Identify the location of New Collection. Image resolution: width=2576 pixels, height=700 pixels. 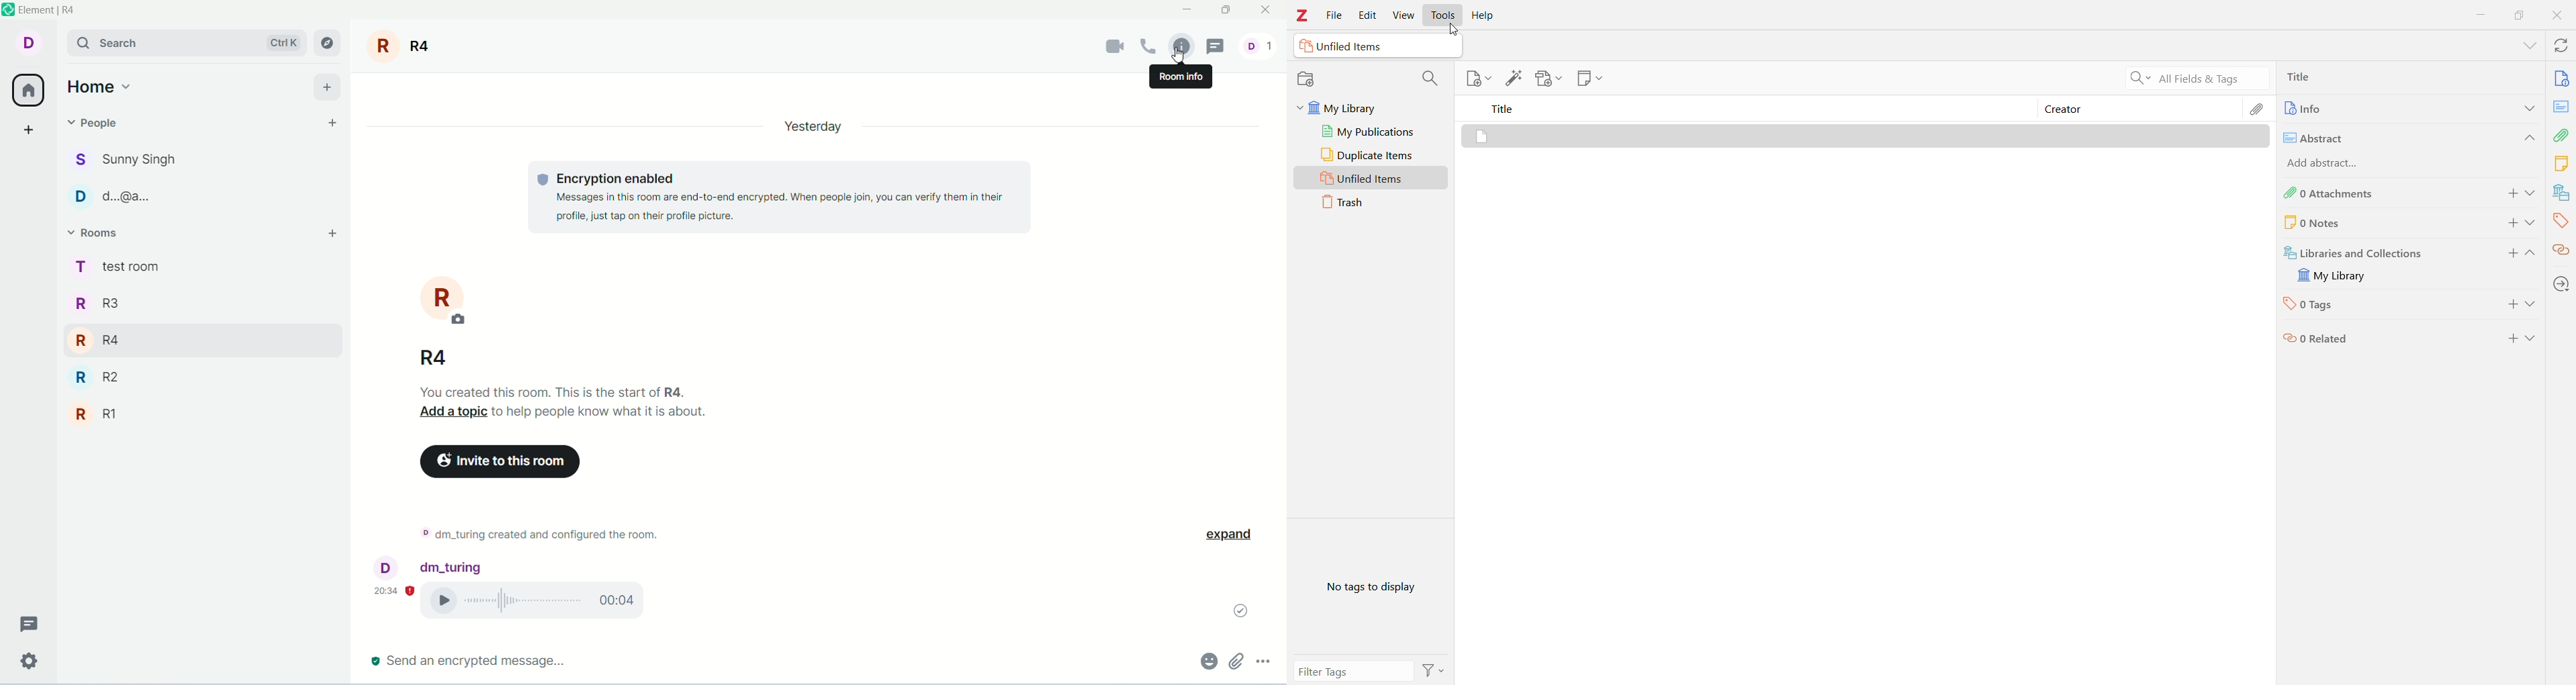
(1307, 79).